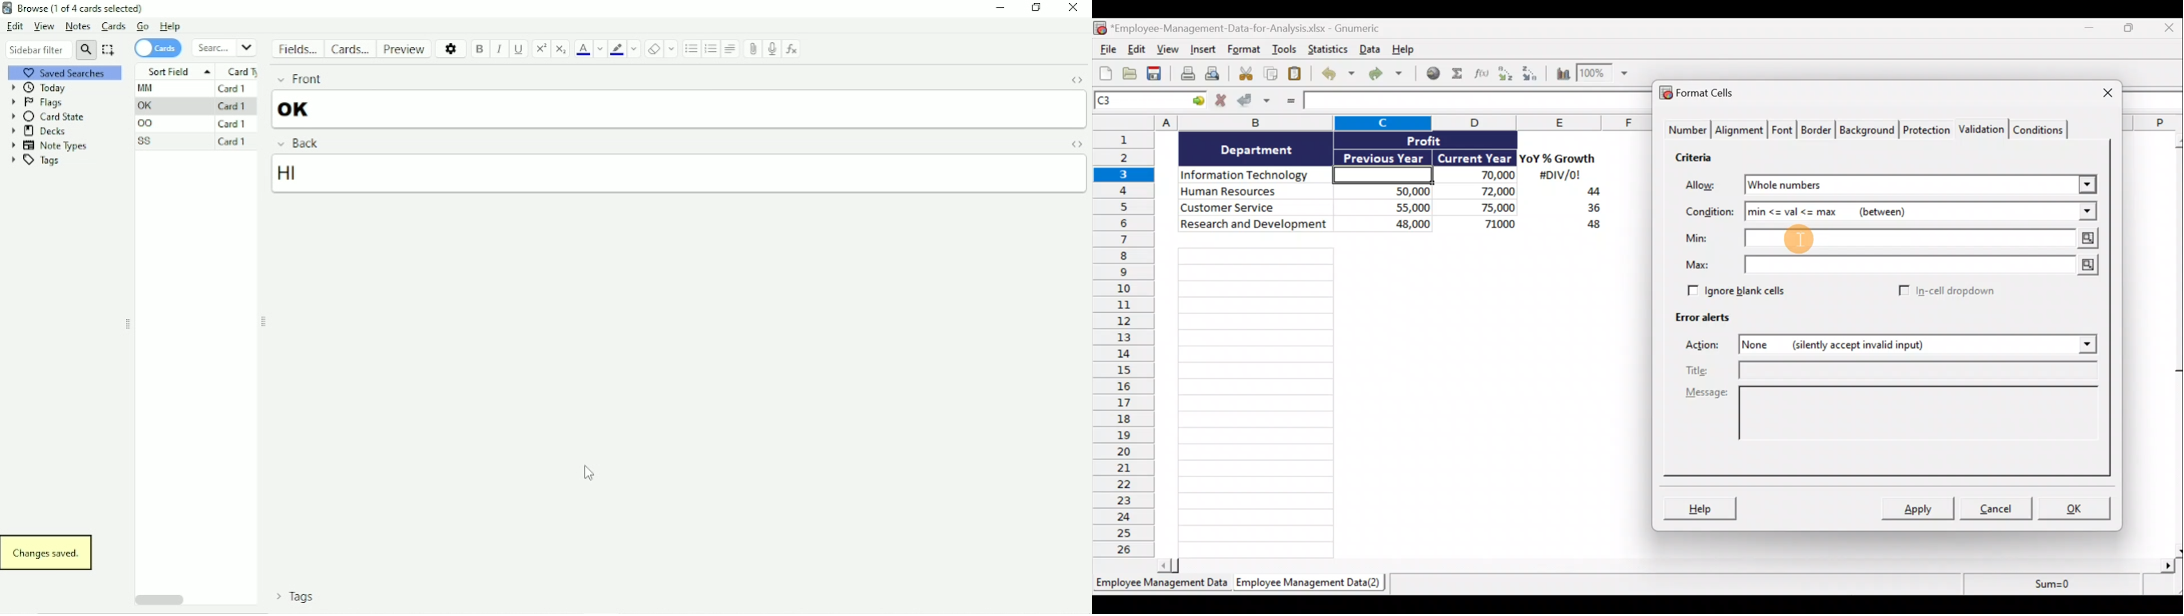 The height and width of the screenshot is (616, 2184). I want to click on Toggle HTML Editor, so click(1074, 80).